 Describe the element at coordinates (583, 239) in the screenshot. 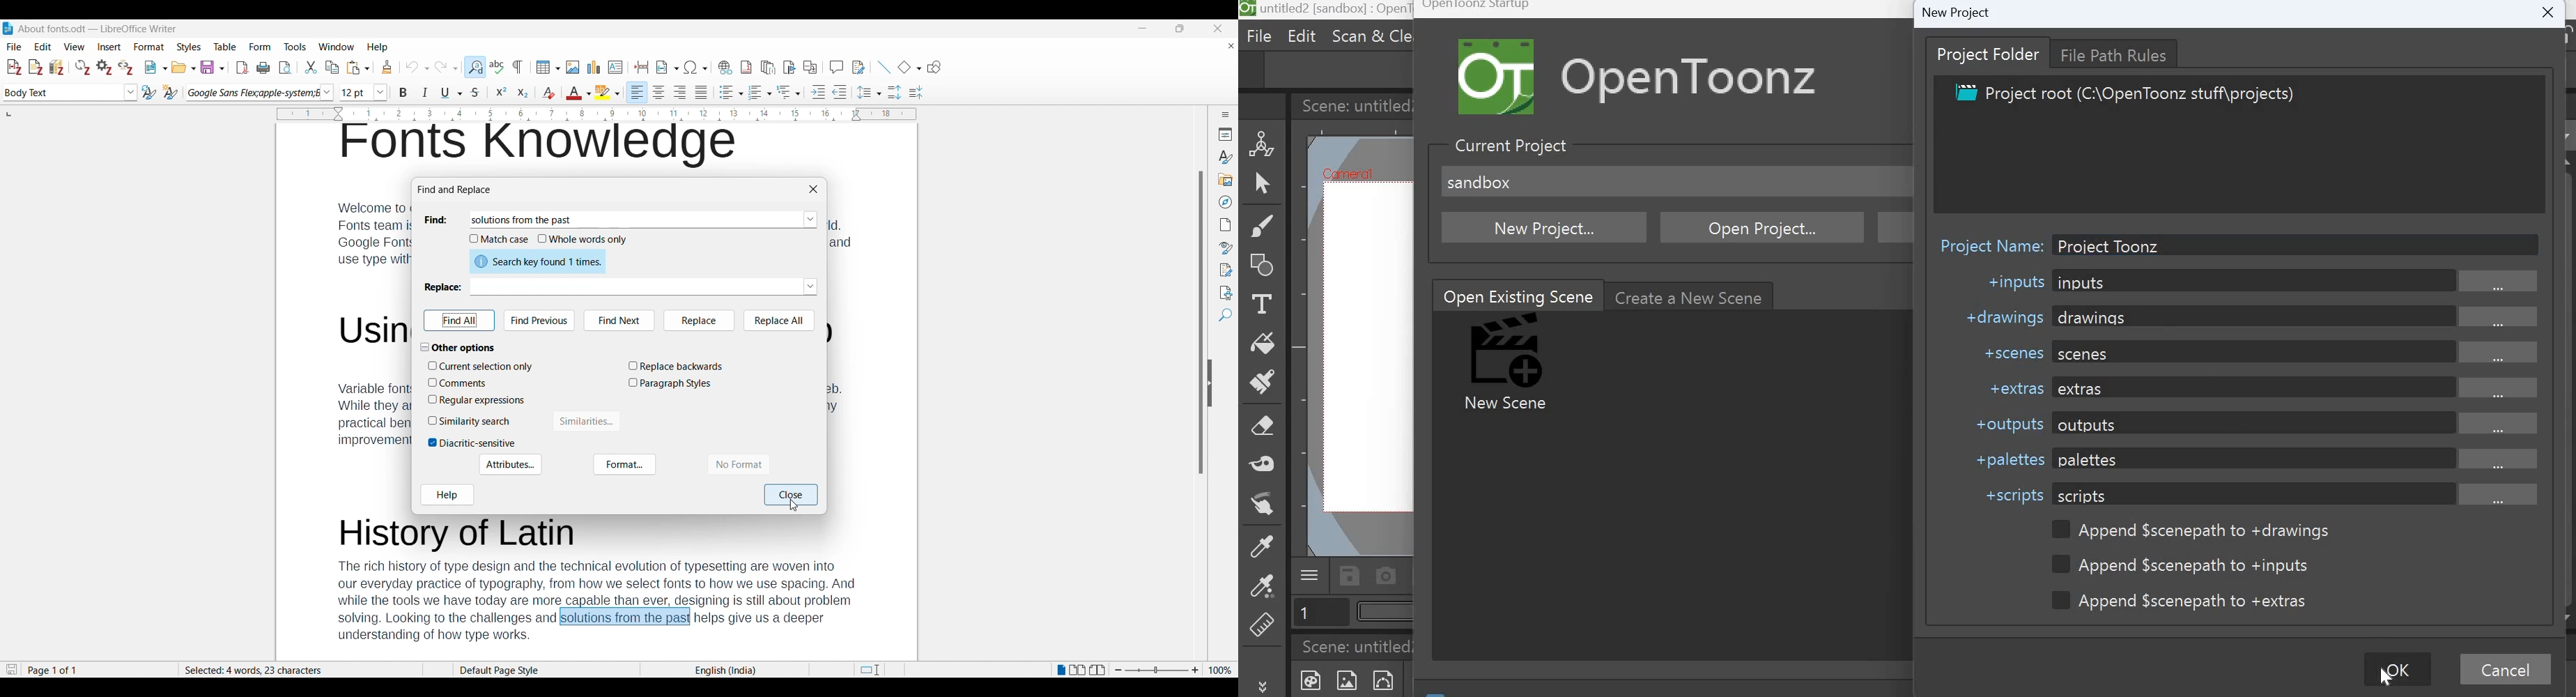

I see `Toggle for whole words only` at that location.